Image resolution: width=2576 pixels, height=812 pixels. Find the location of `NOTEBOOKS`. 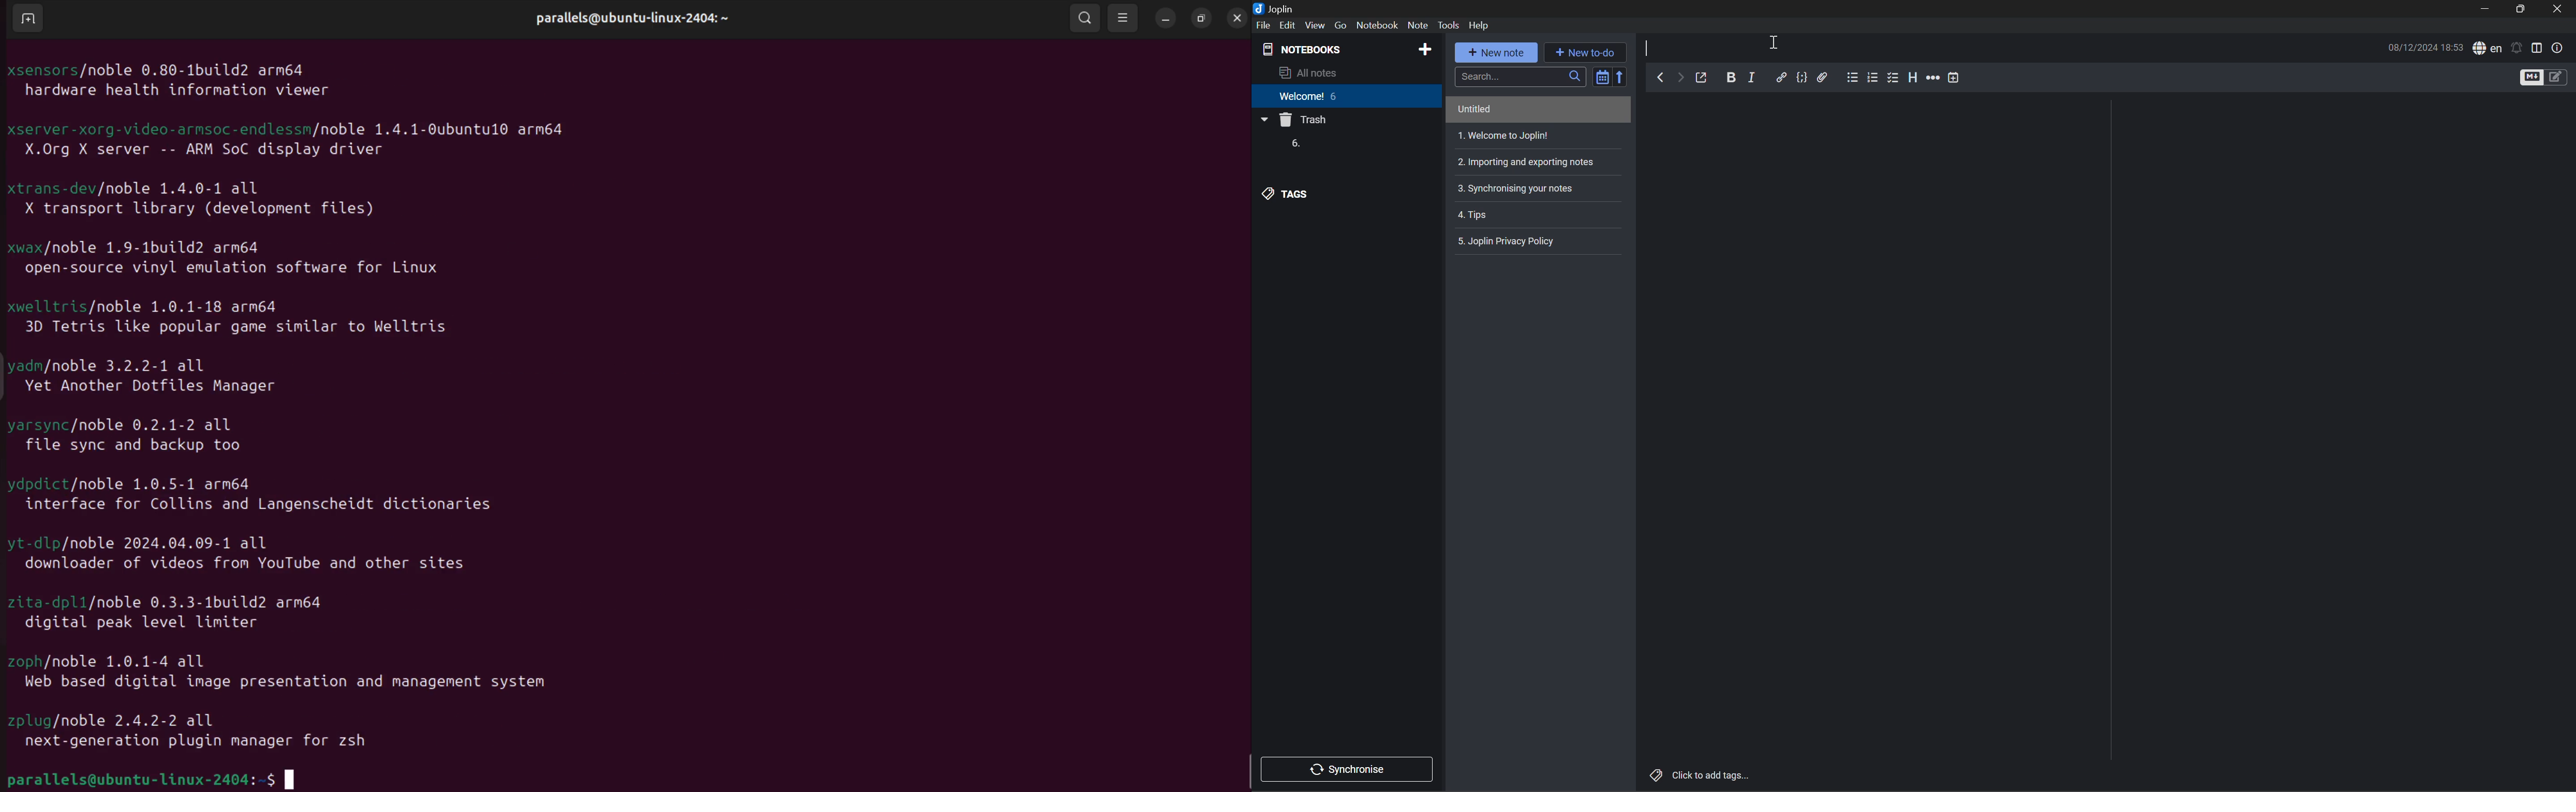

NOTEBOOKS is located at coordinates (1304, 48).